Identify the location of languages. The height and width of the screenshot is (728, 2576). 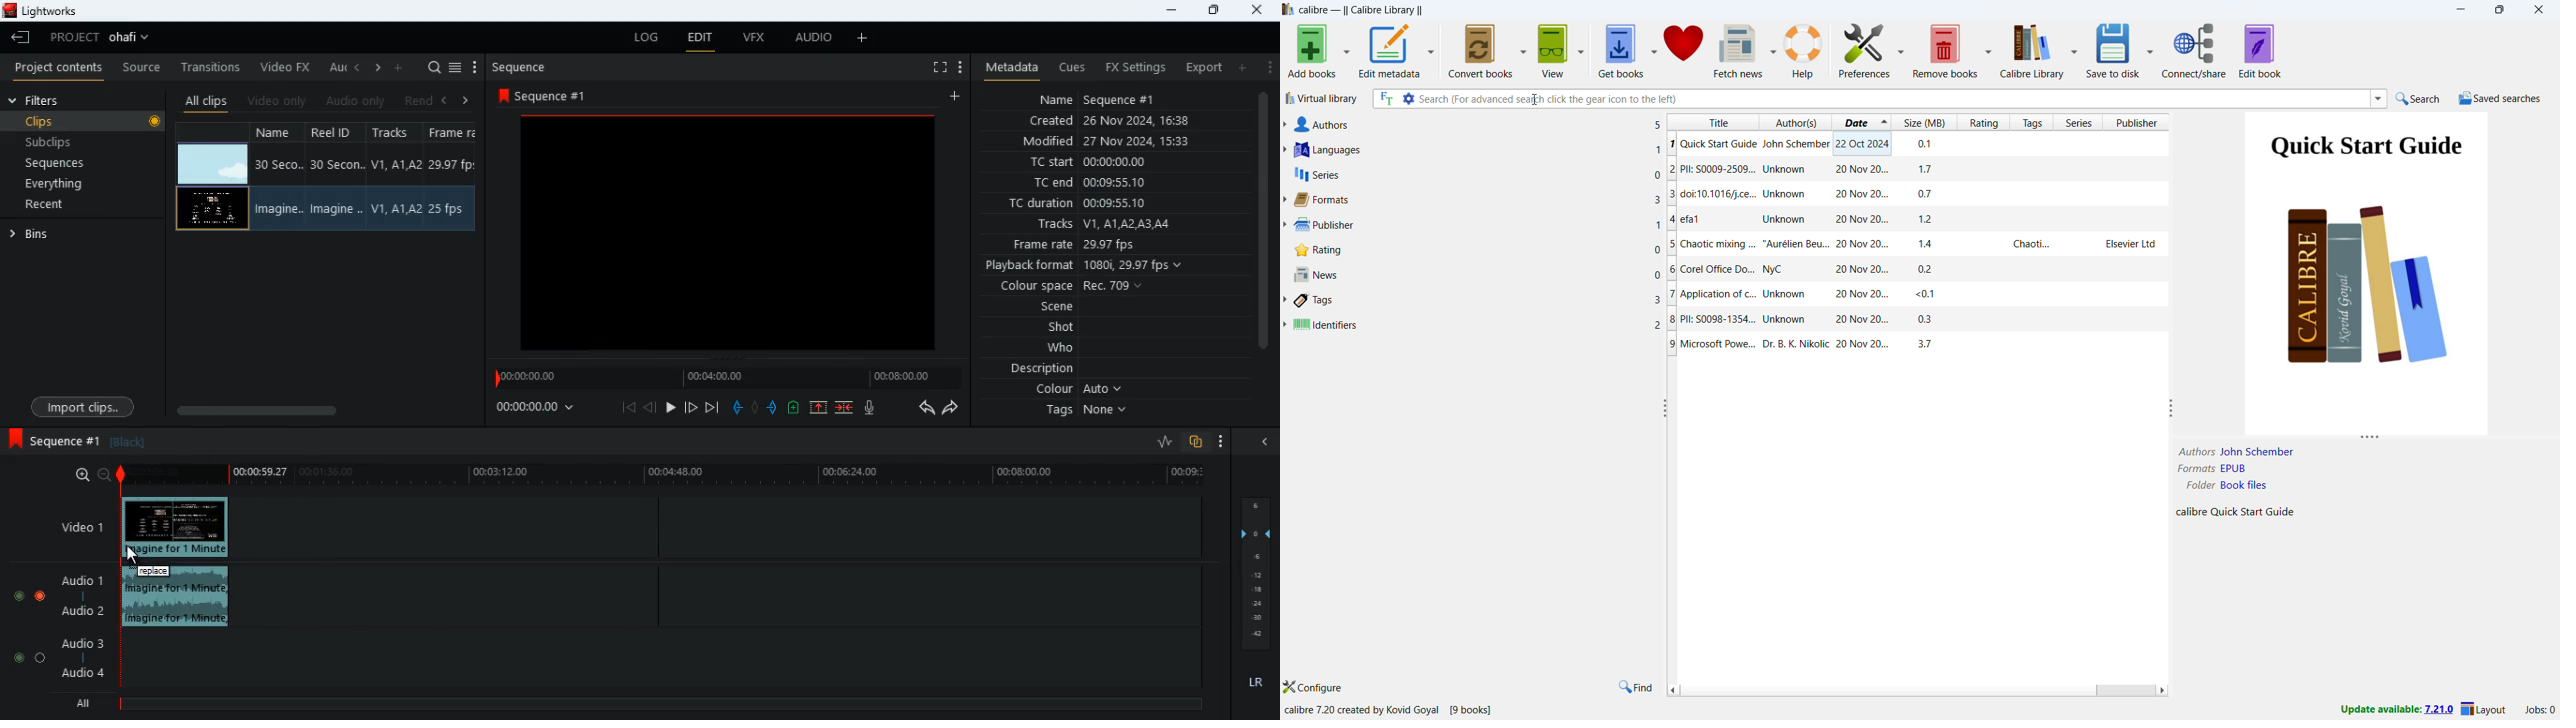
(1478, 150).